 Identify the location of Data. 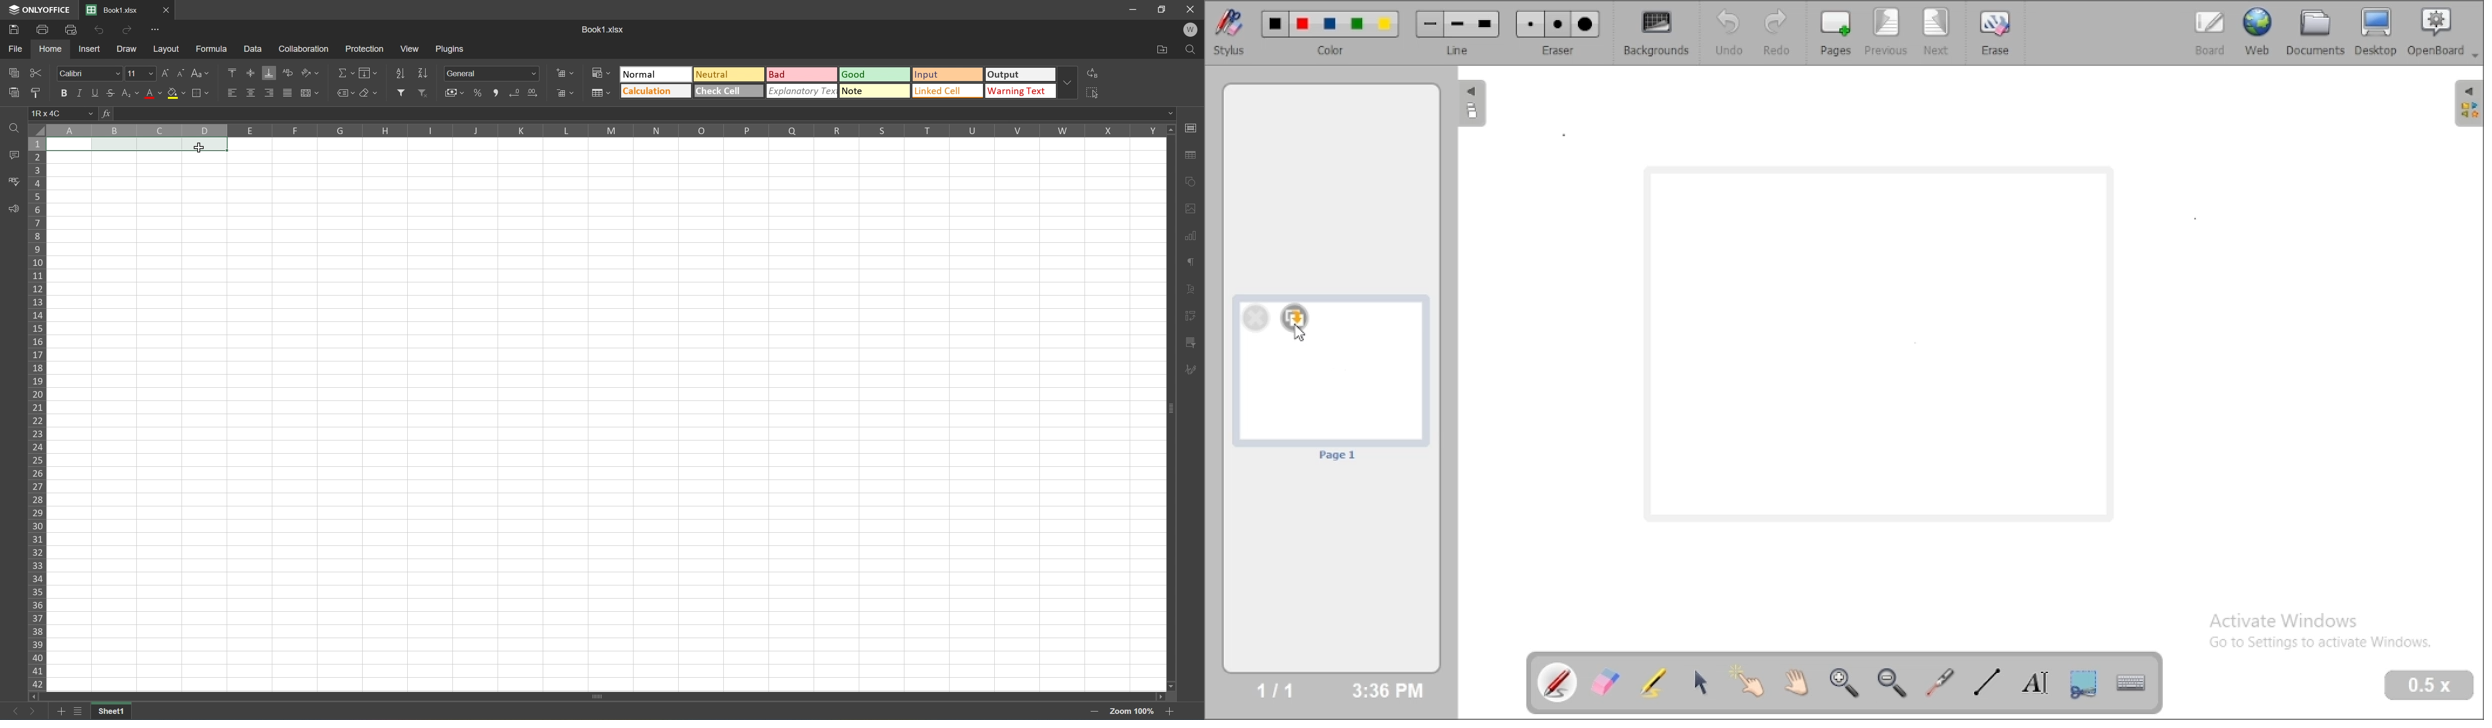
(251, 47).